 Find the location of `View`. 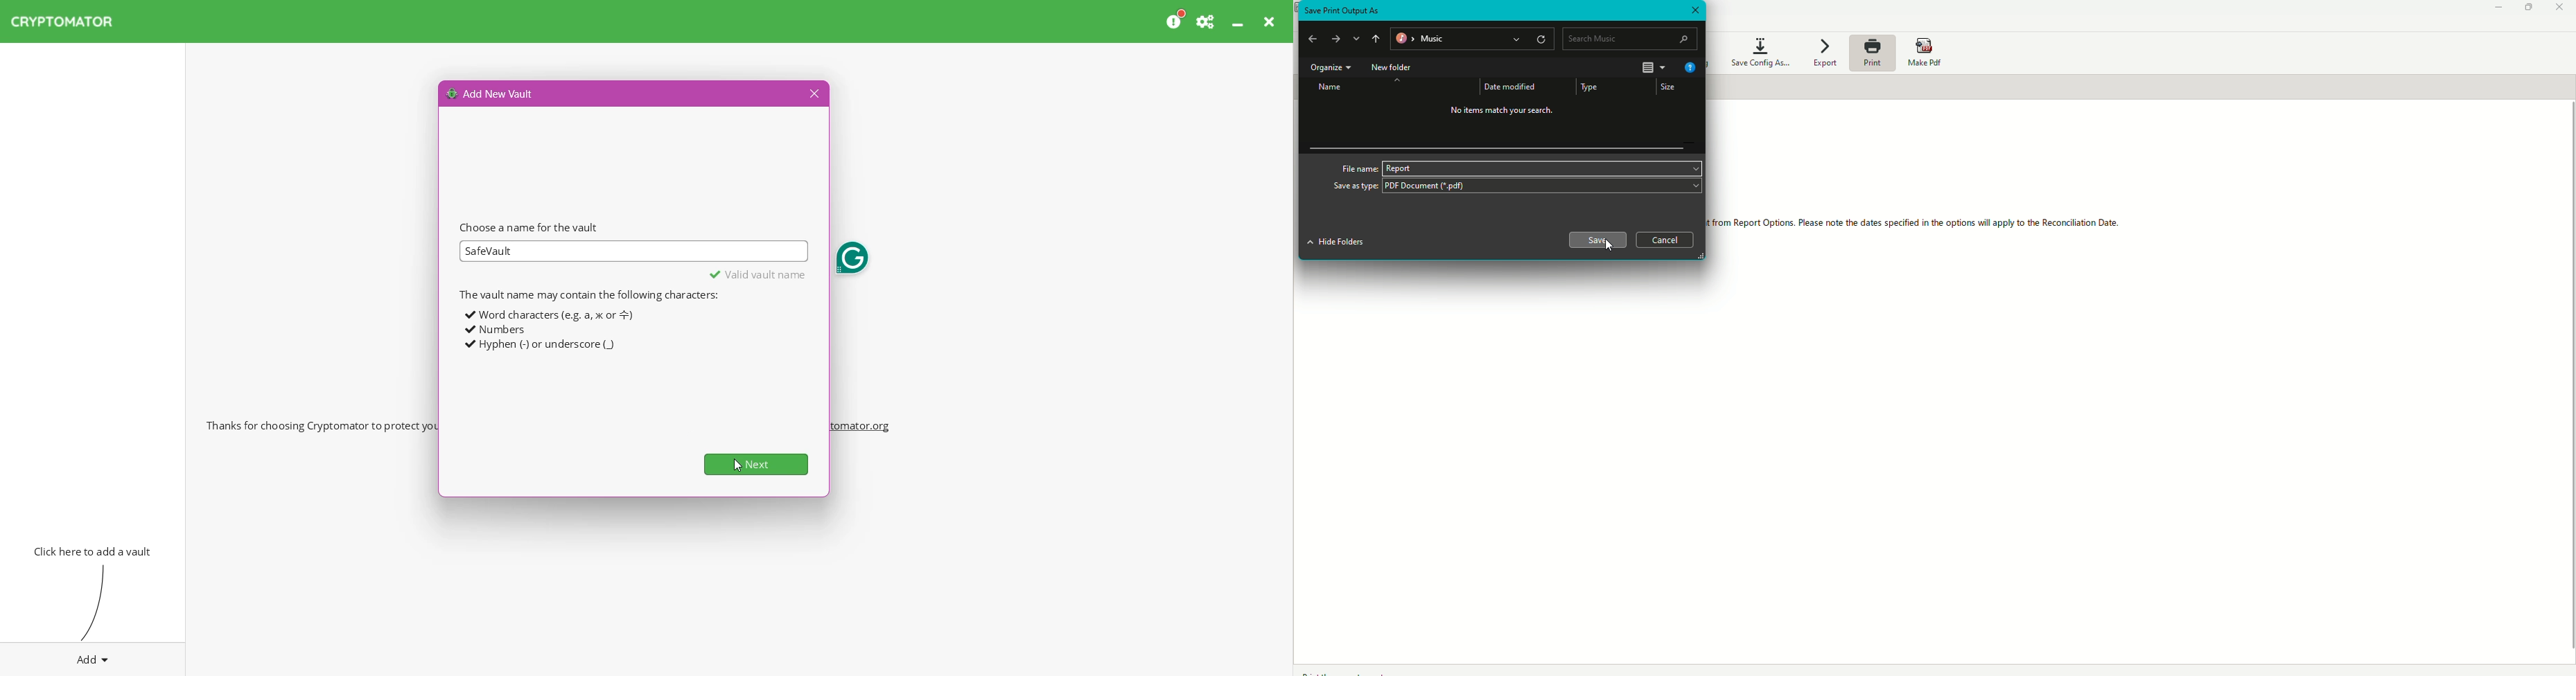

View is located at coordinates (1651, 67).